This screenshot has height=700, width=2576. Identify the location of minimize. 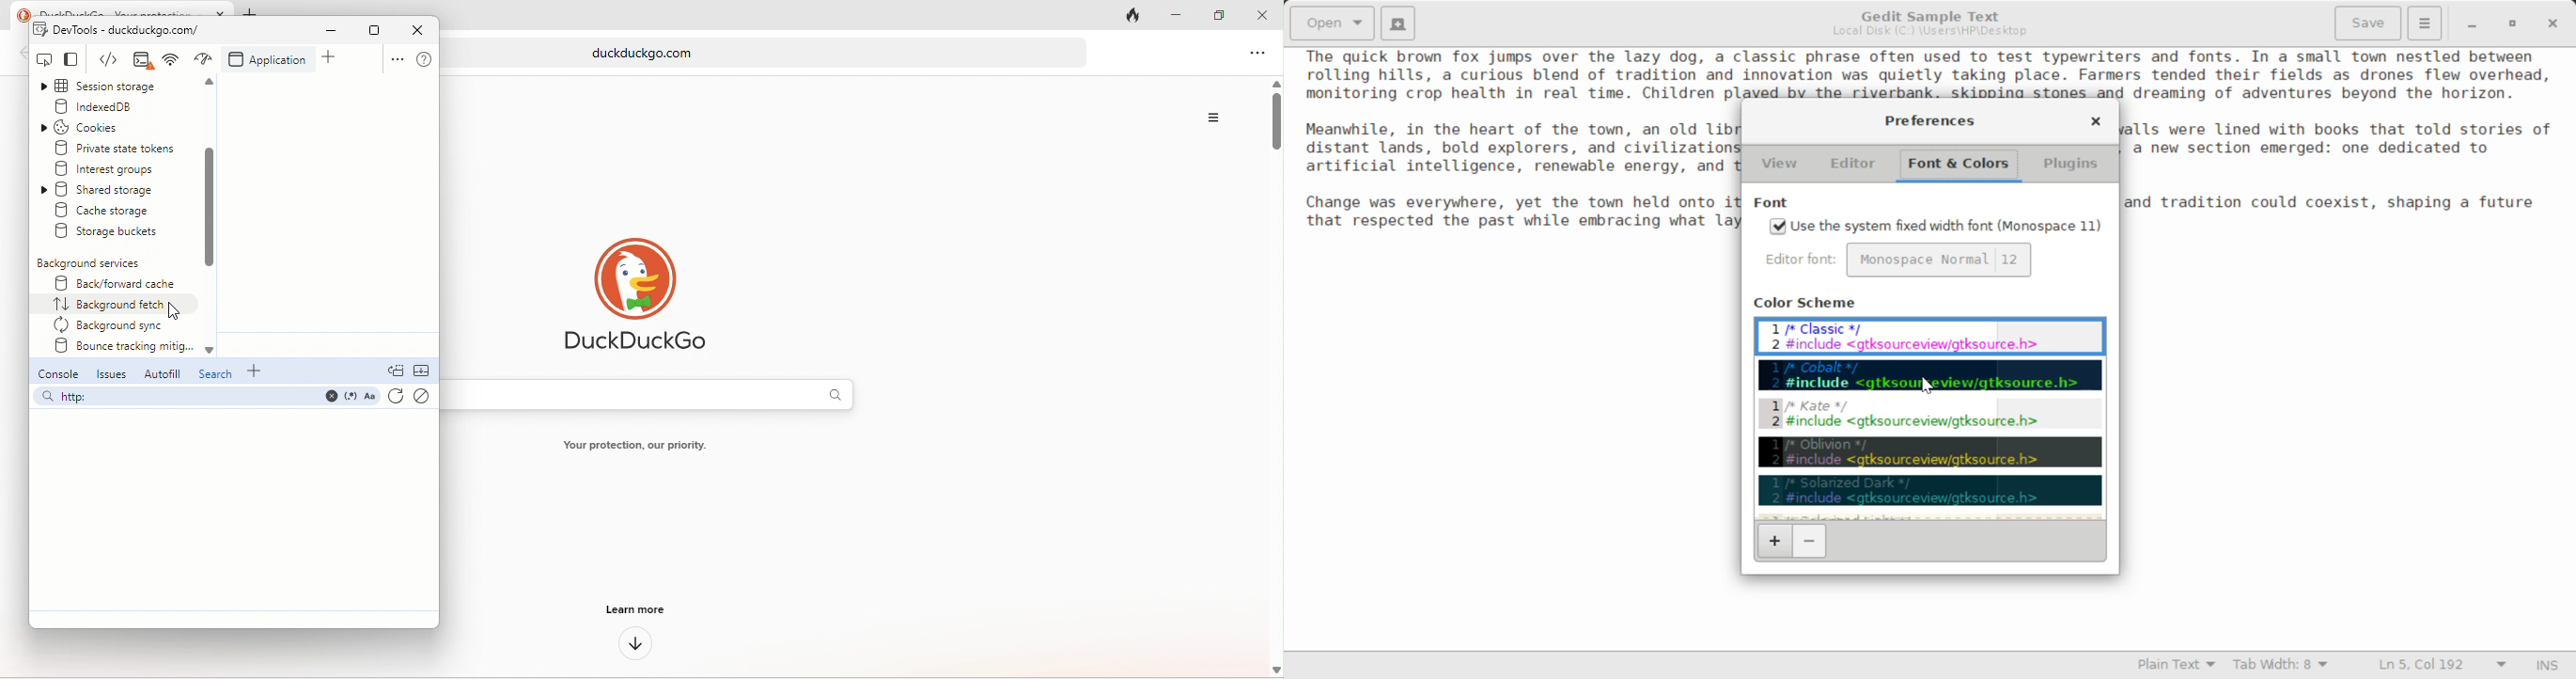
(1169, 16).